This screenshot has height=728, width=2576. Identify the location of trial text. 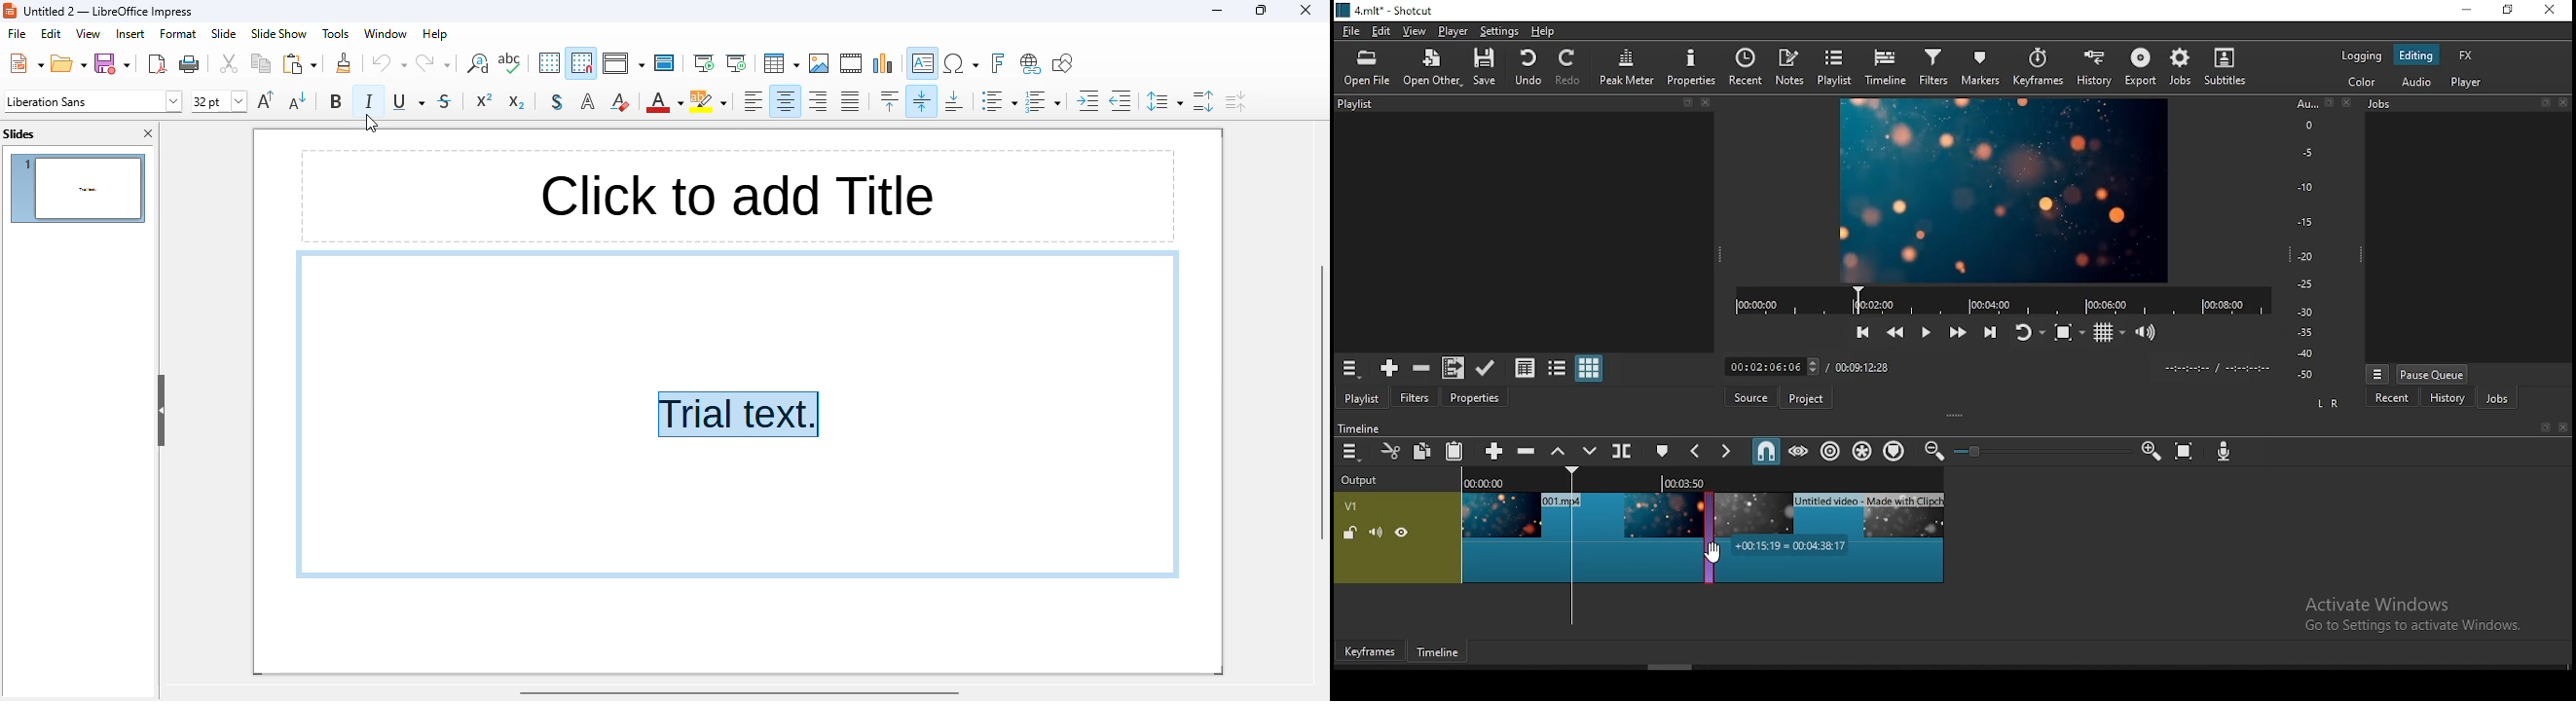
(739, 415).